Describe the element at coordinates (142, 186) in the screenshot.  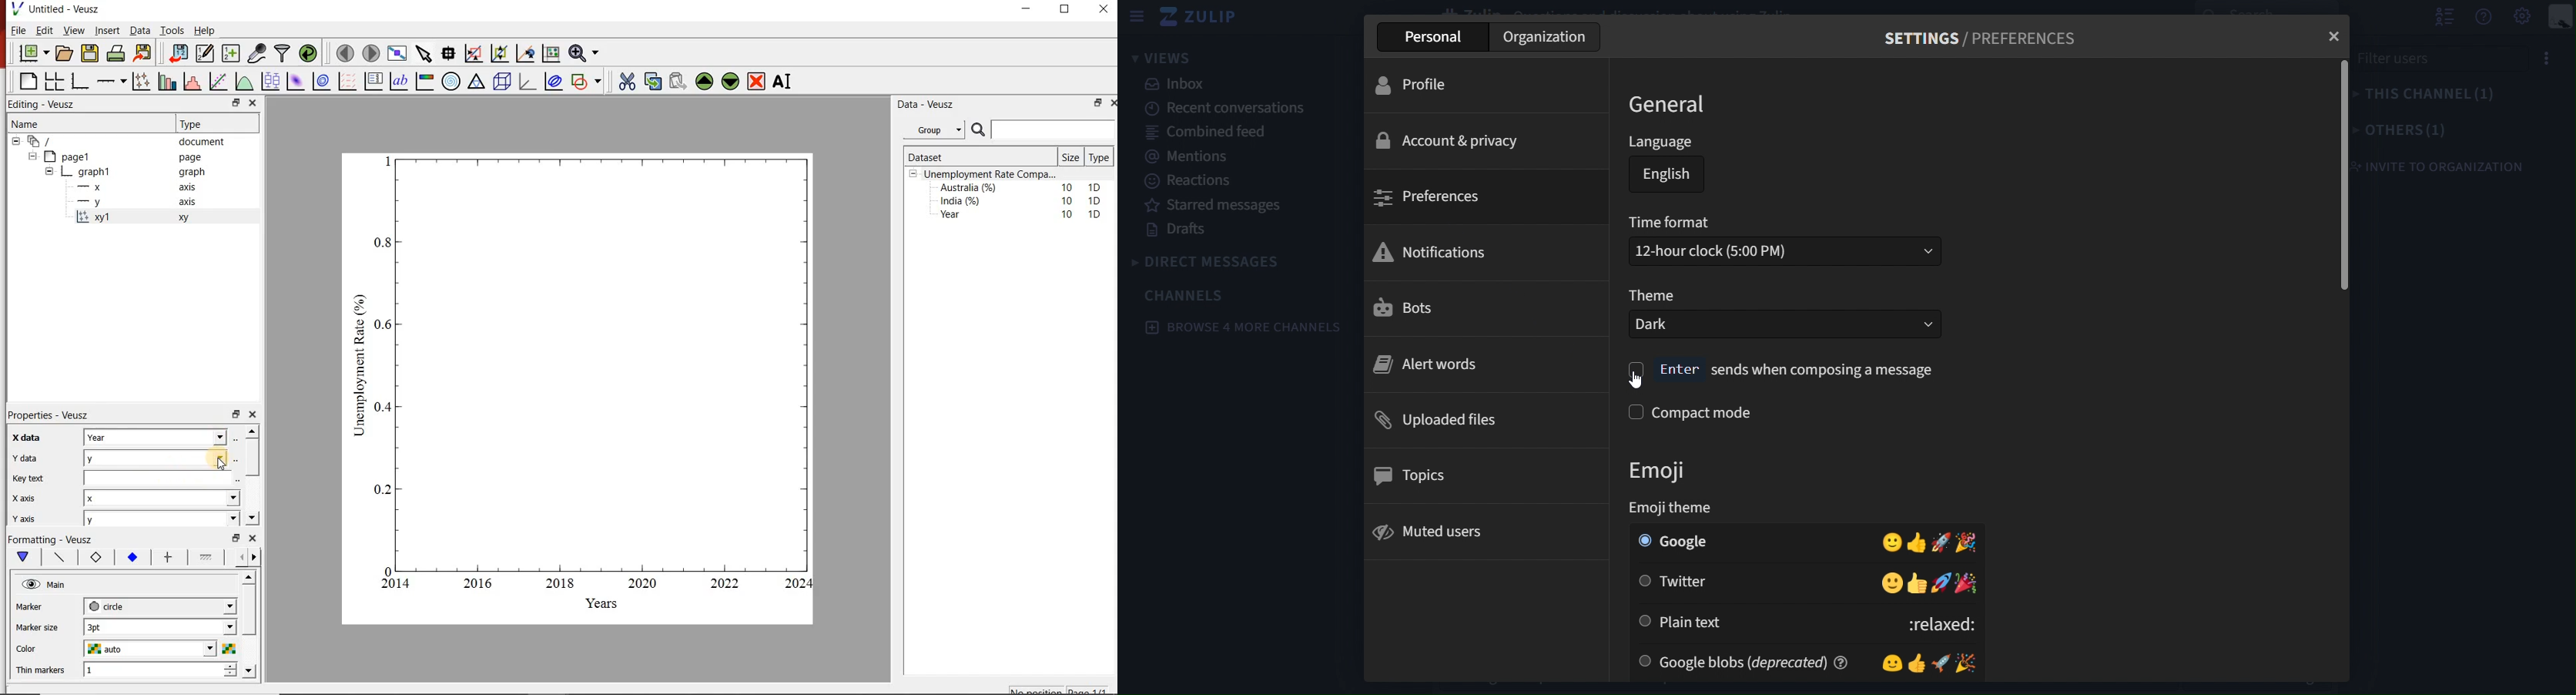
I see `x axis` at that location.